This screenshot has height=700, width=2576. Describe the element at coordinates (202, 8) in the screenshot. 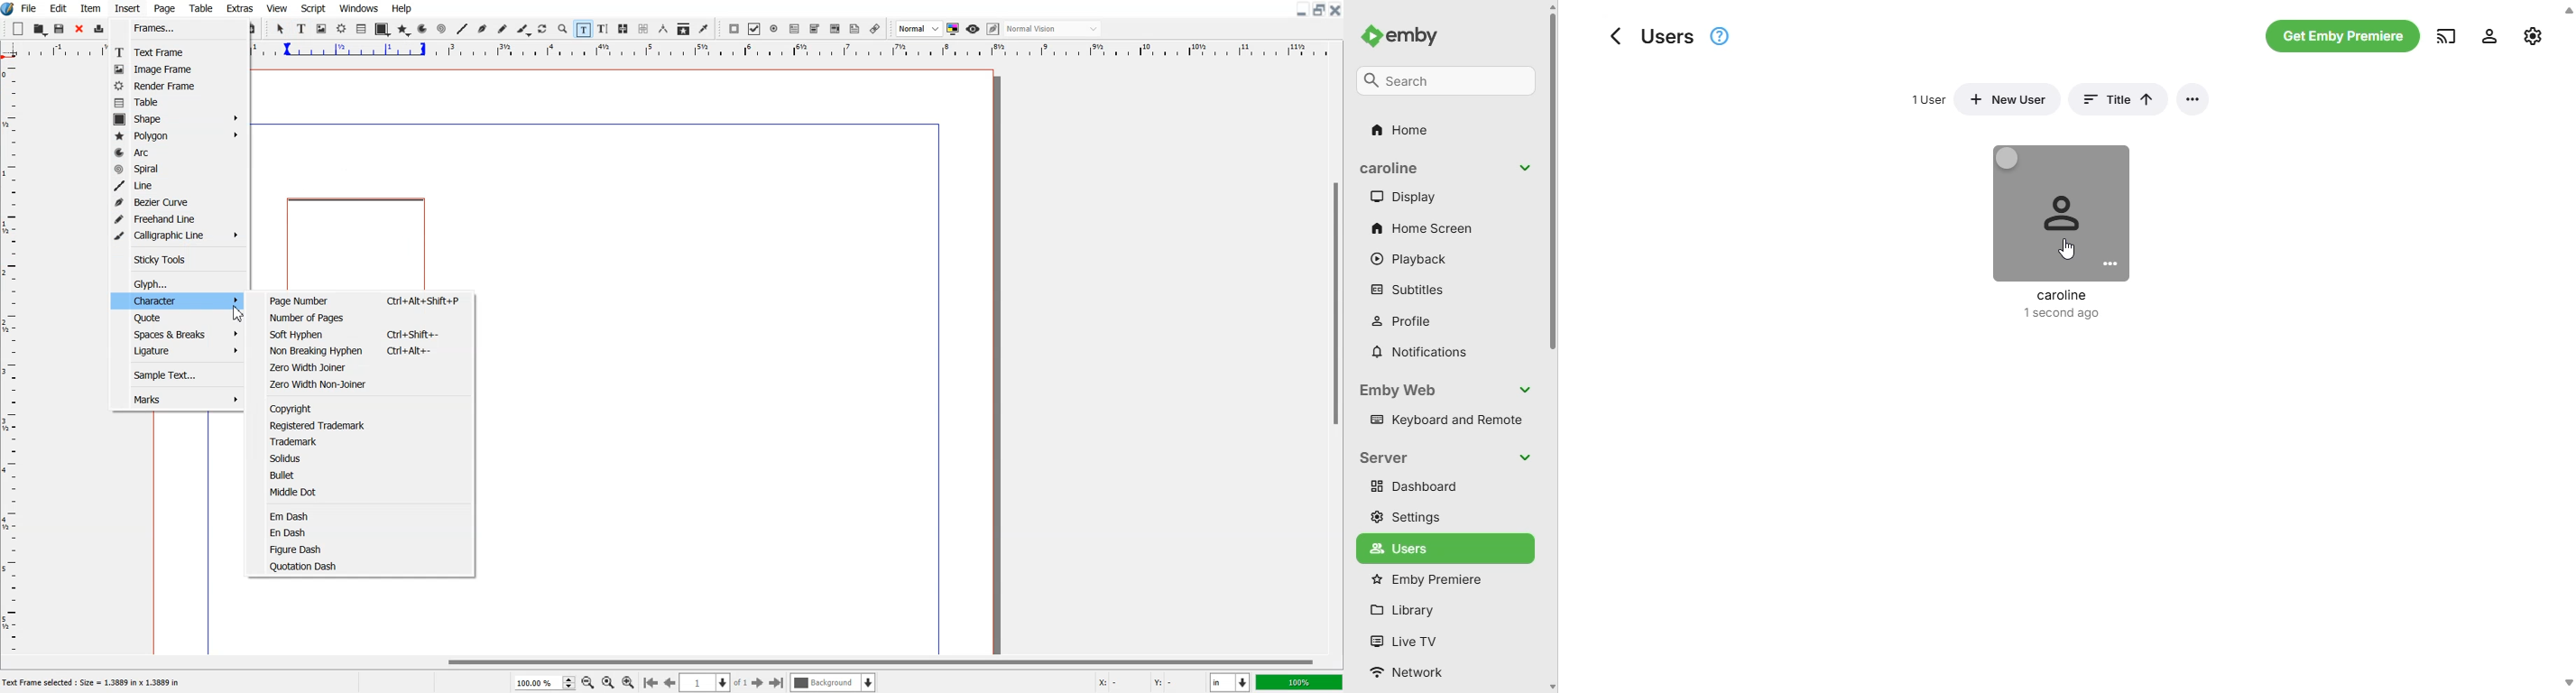

I see `Table` at that location.